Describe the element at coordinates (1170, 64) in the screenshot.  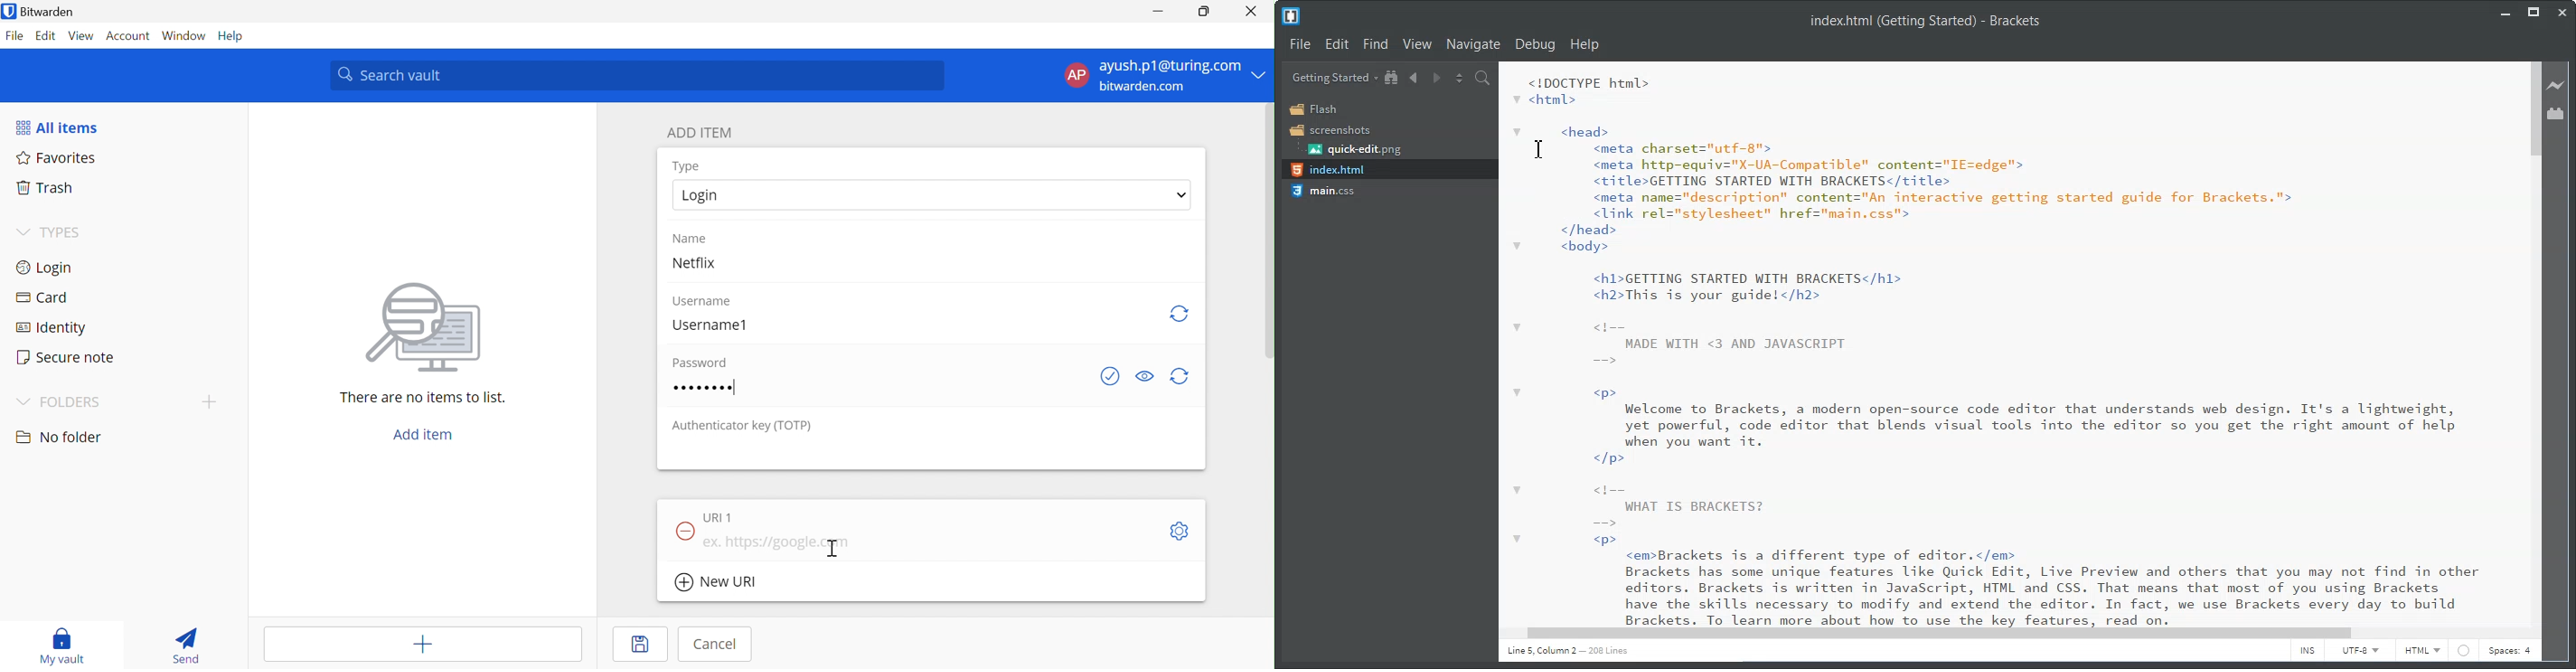
I see `ayush.p1@turing.com` at that location.